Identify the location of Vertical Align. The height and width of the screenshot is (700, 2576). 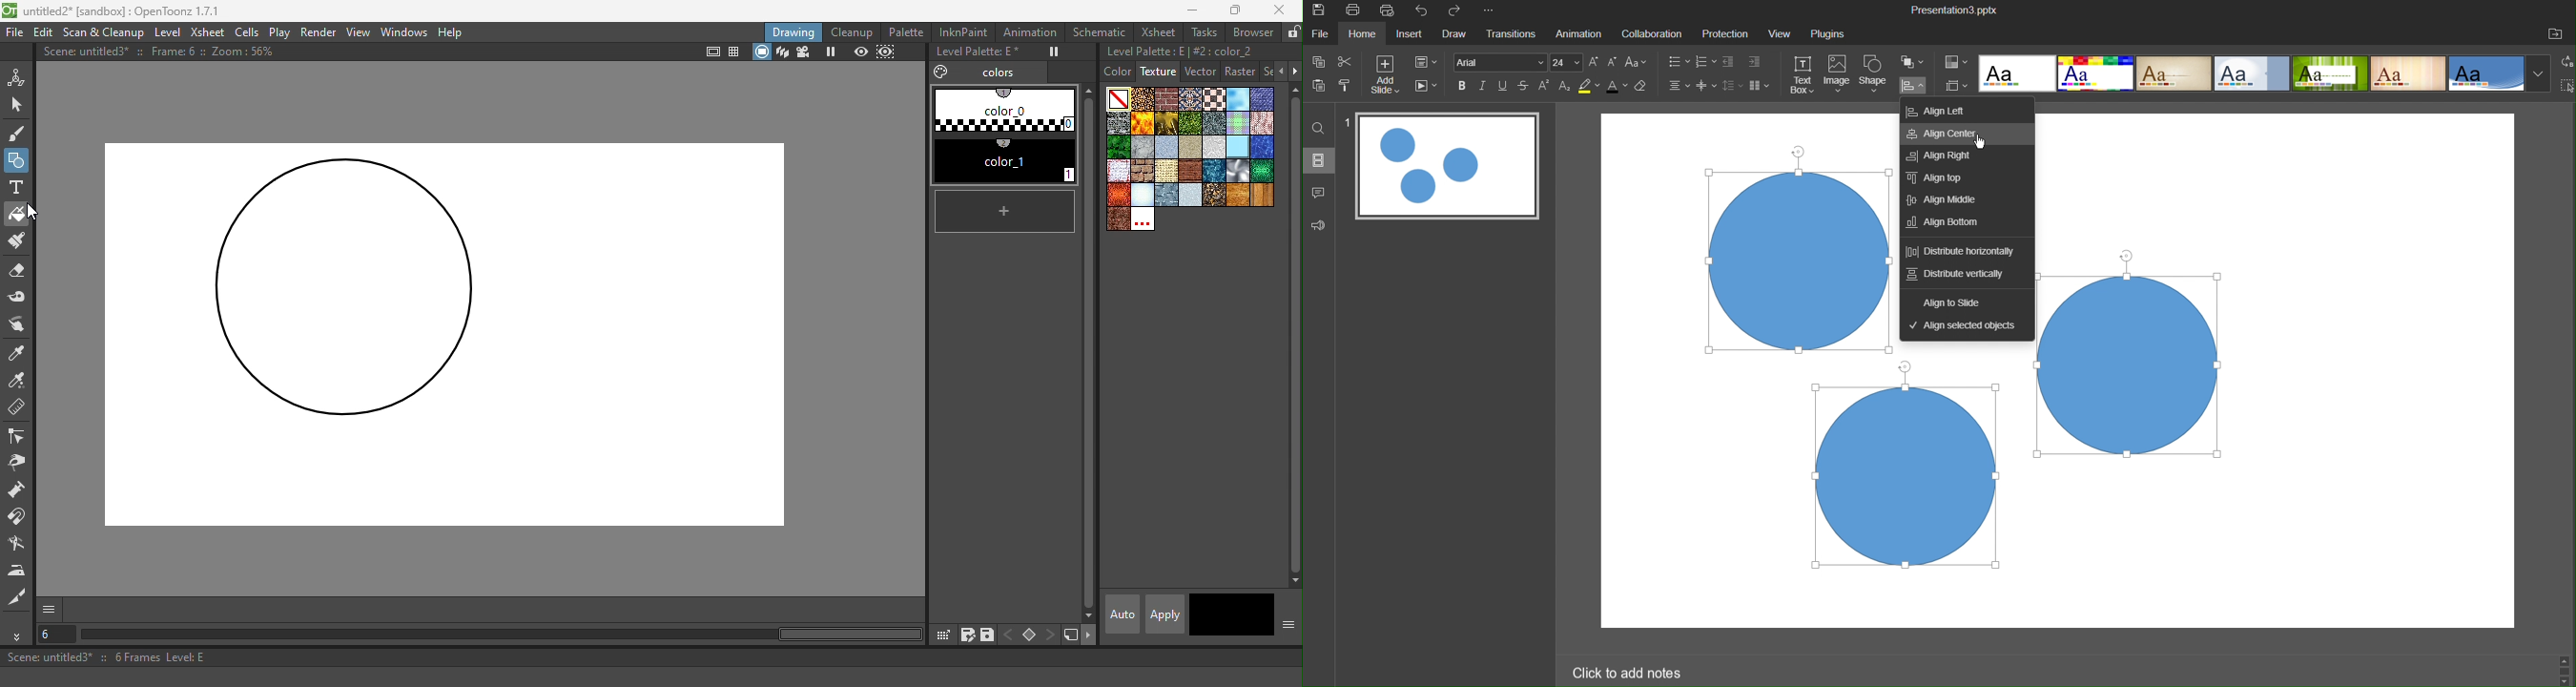
(1707, 86).